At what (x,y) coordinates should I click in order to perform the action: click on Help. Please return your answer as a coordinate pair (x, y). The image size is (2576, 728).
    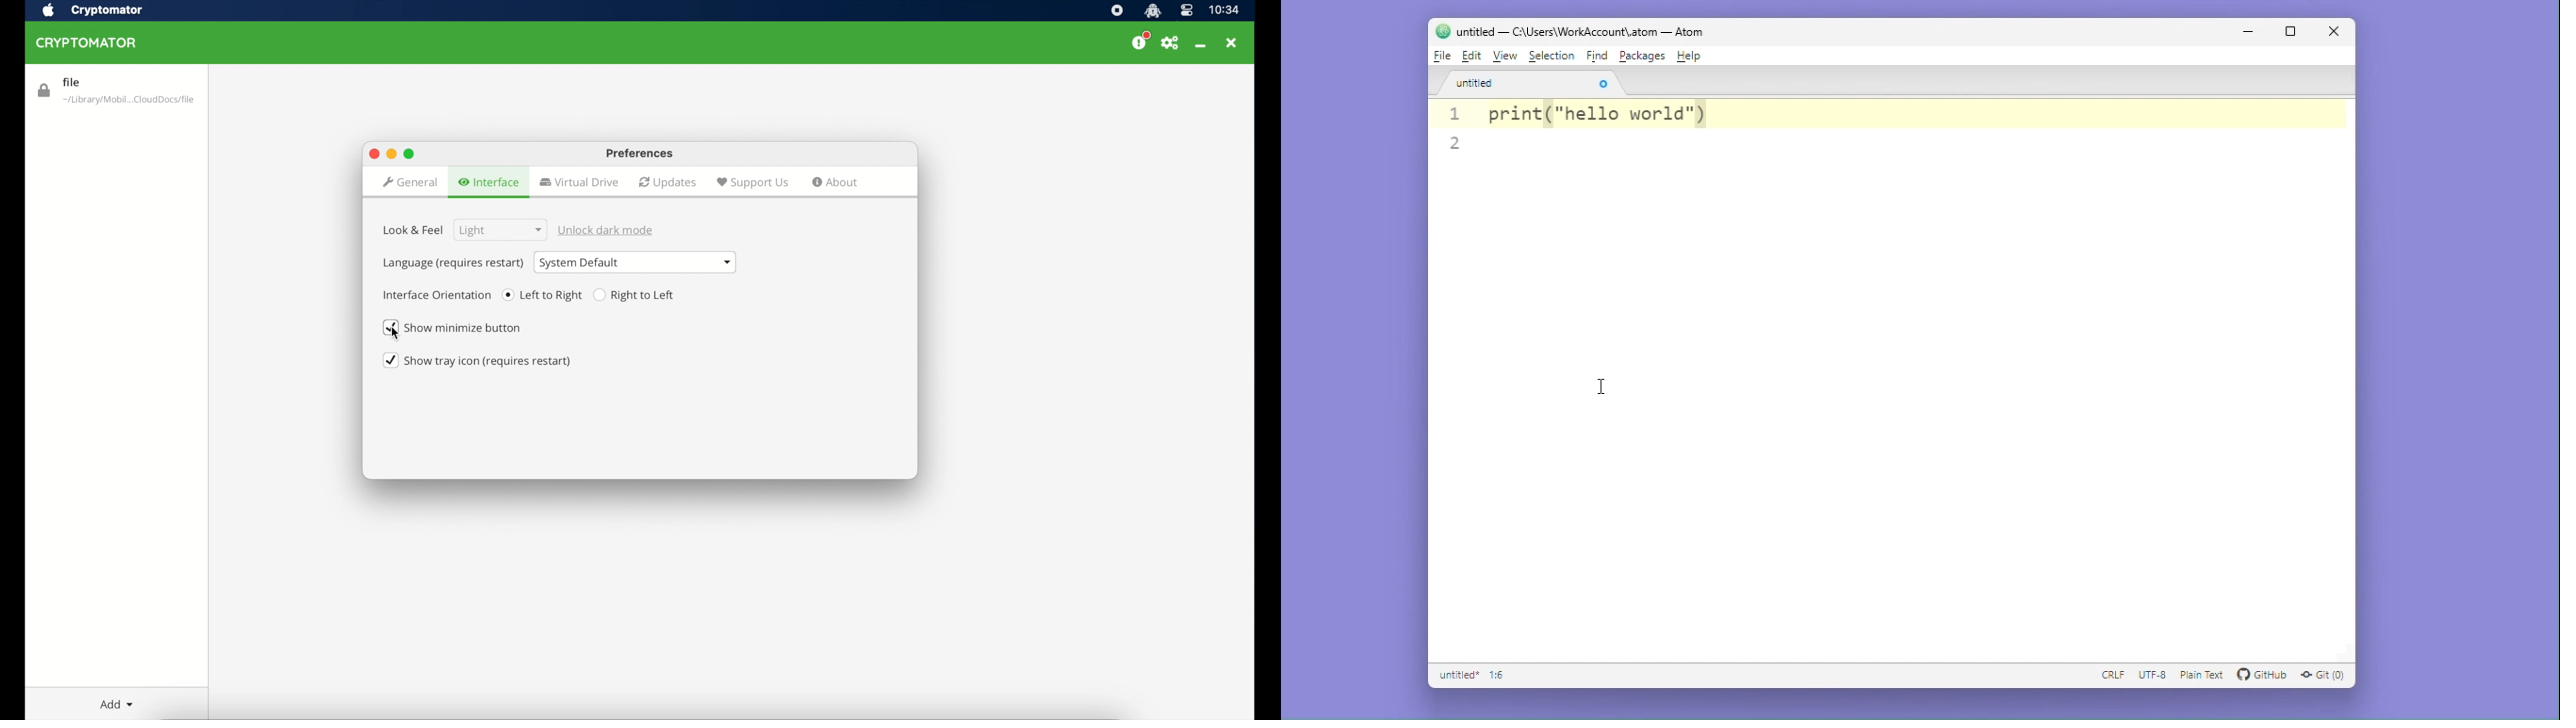
    Looking at the image, I should click on (1694, 57).